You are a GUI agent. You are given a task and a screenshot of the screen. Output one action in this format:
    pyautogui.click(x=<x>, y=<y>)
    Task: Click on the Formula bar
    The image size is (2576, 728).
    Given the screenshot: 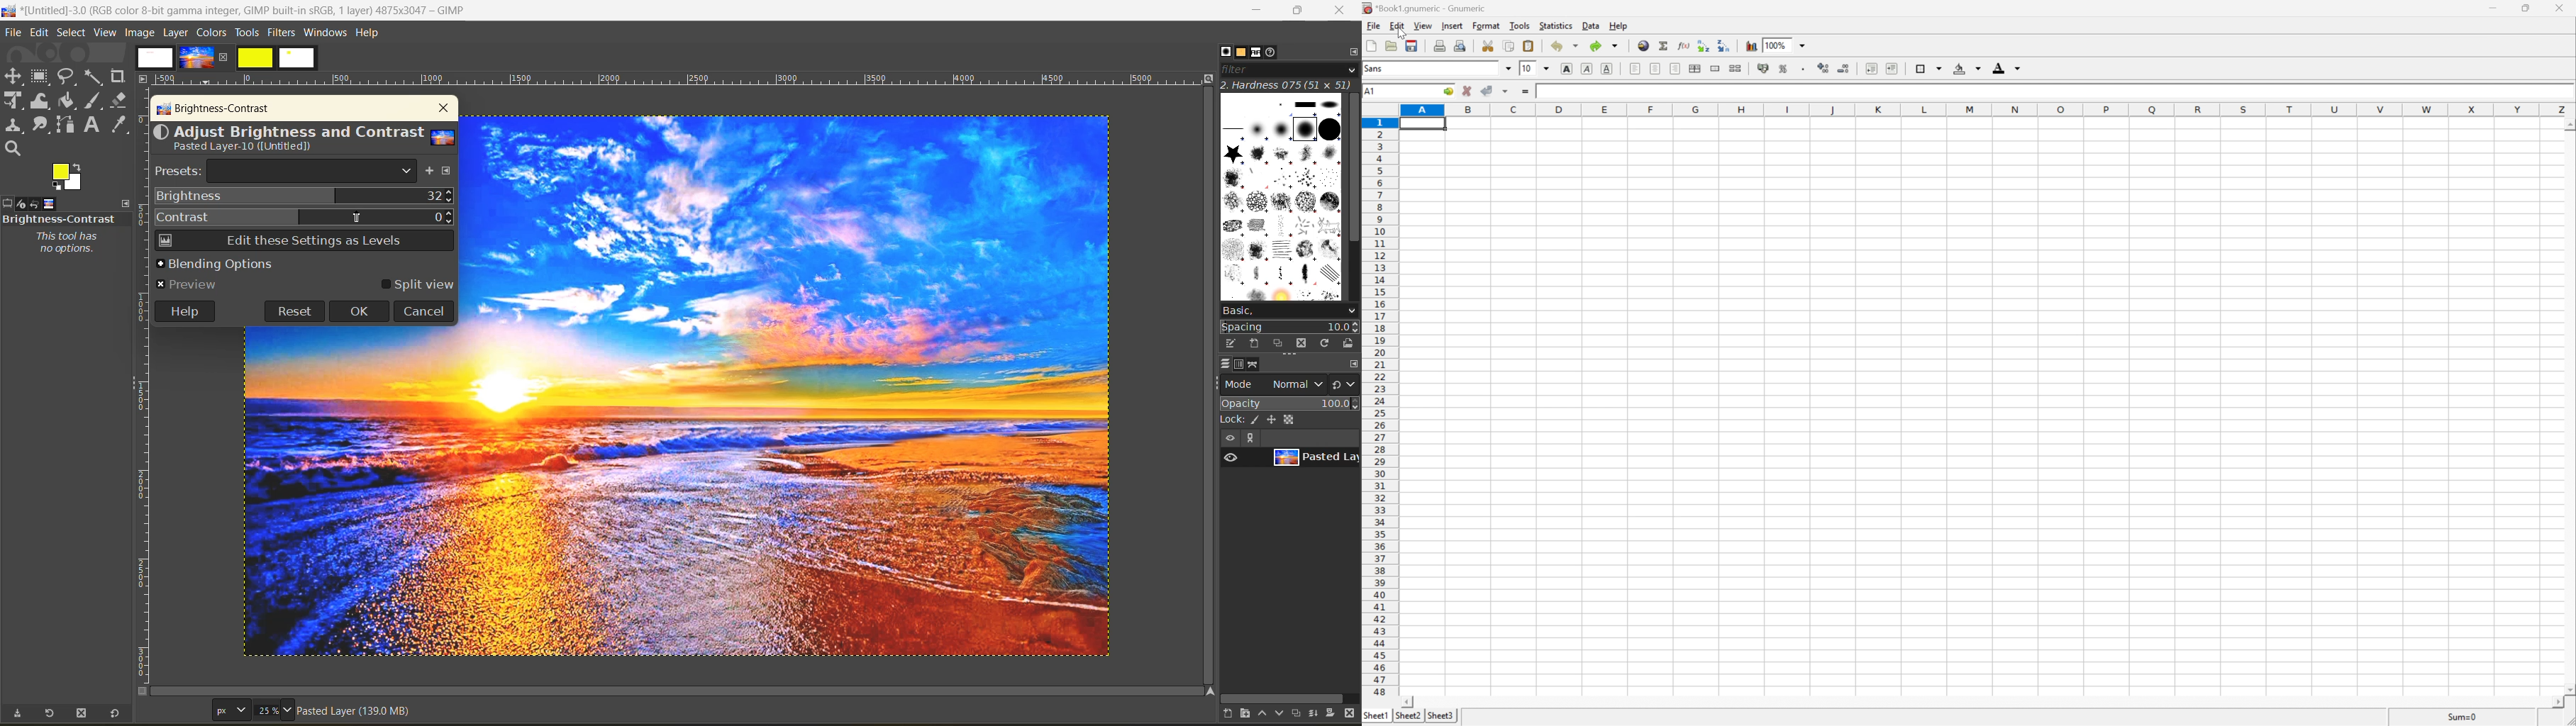 What is the action you would take?
    pyautogui.click(x=2051, y=96)
    